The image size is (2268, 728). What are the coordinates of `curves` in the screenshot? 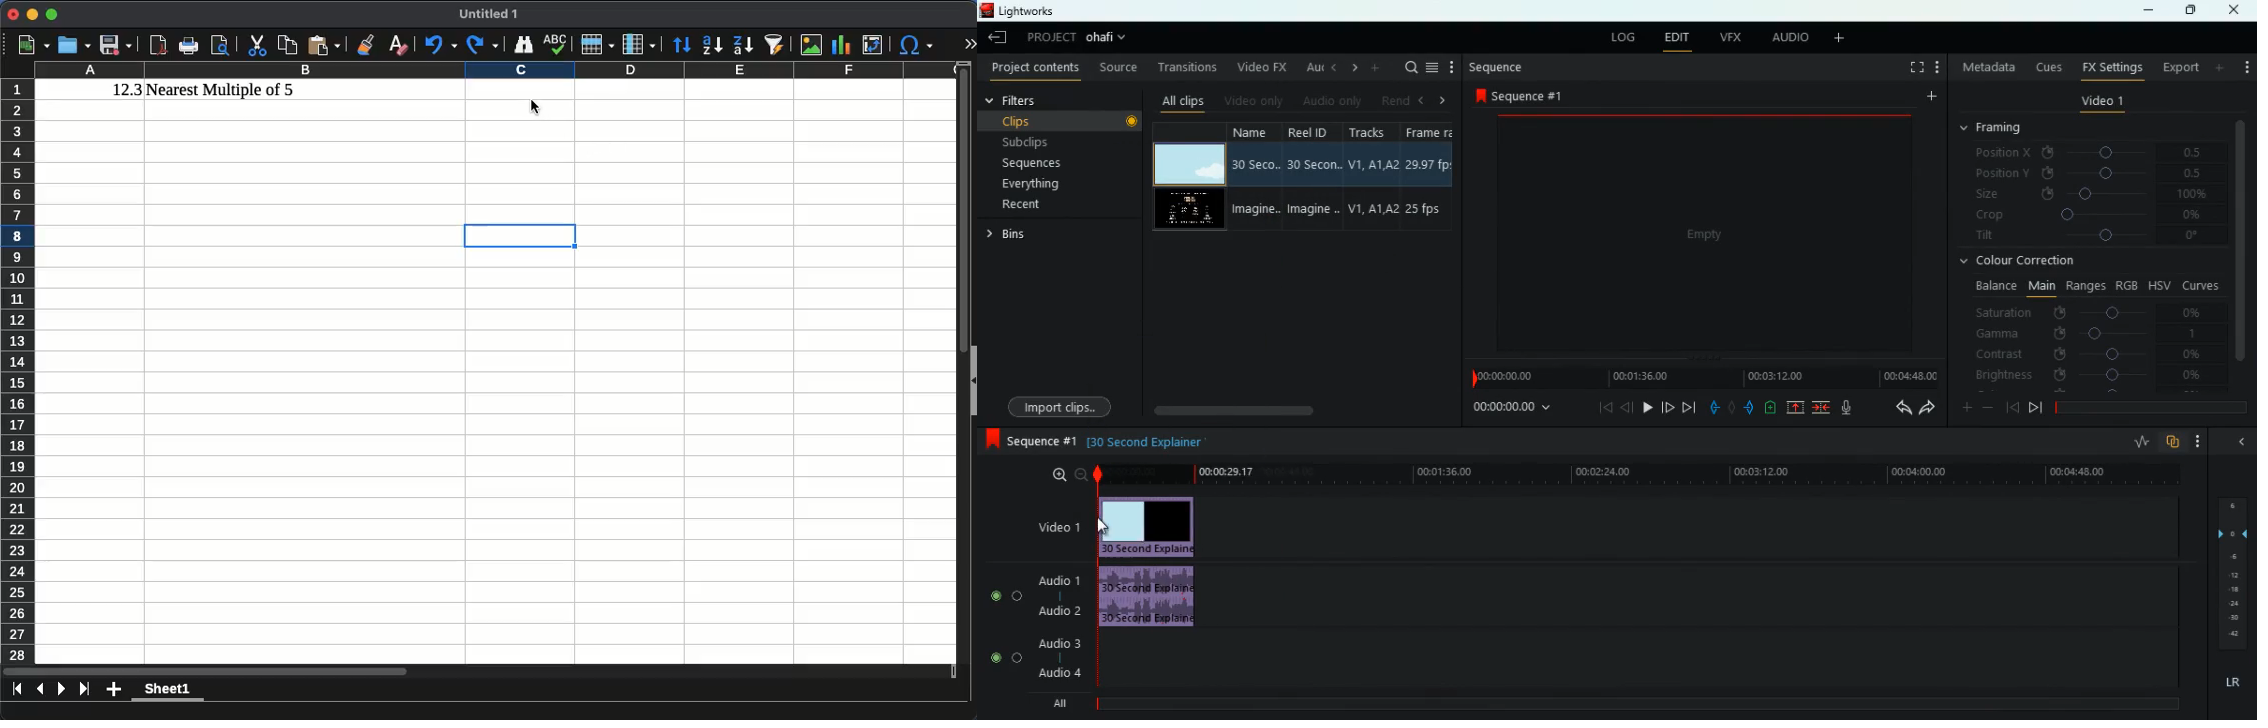 It's located at (2201, 285).